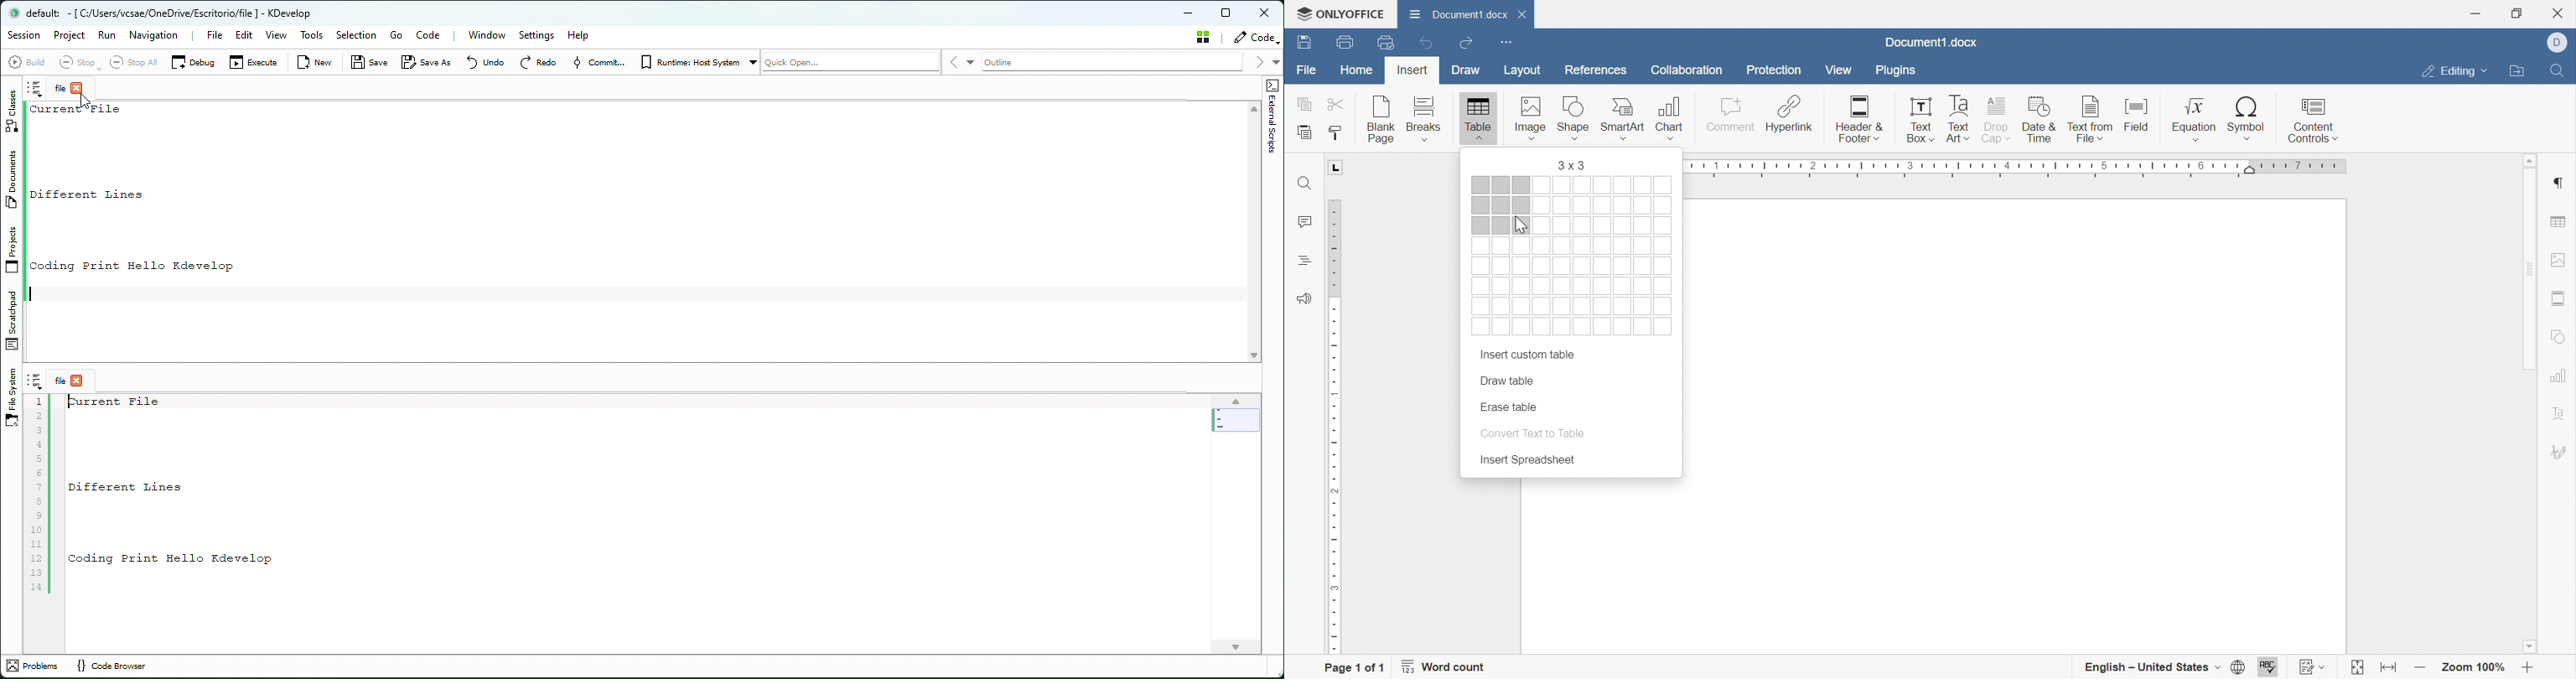 The height and width of the screenshot is (700, 2576). What do you see at coordinates (2021, 162) in the screenshot?
I see `Ruler` at bounding box center [2021, 162].